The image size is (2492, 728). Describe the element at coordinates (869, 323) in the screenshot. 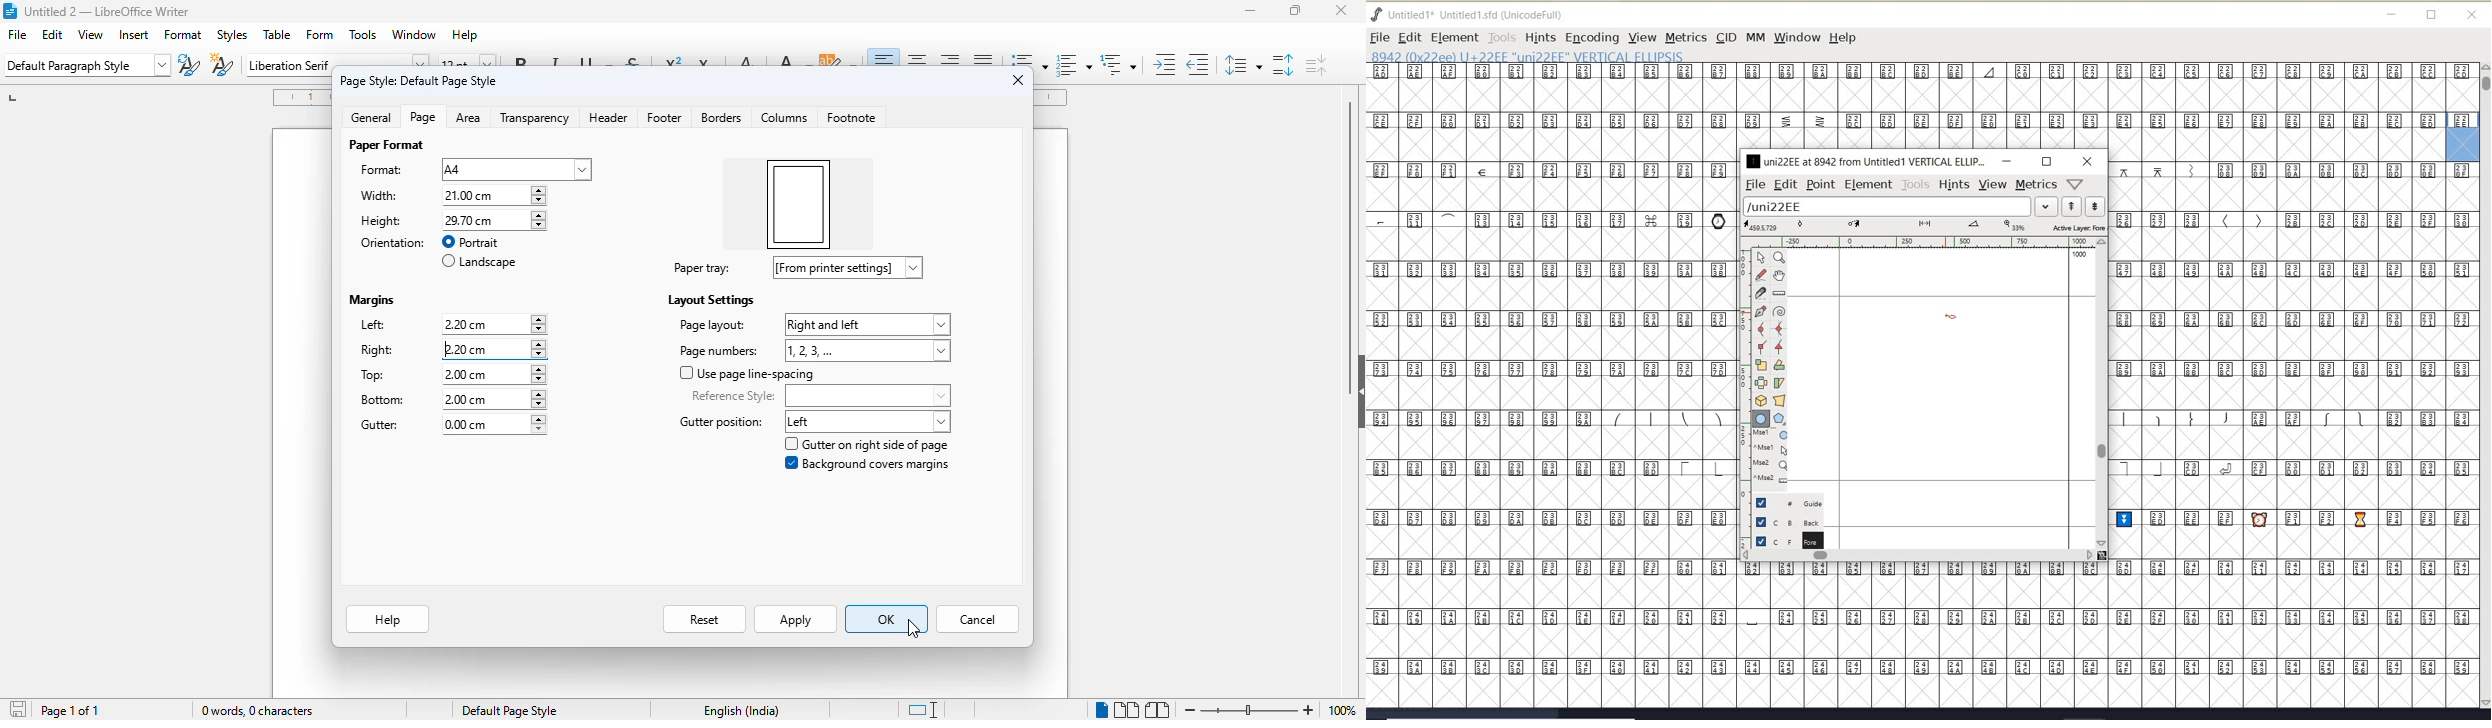

I see `page layout options` at that location.